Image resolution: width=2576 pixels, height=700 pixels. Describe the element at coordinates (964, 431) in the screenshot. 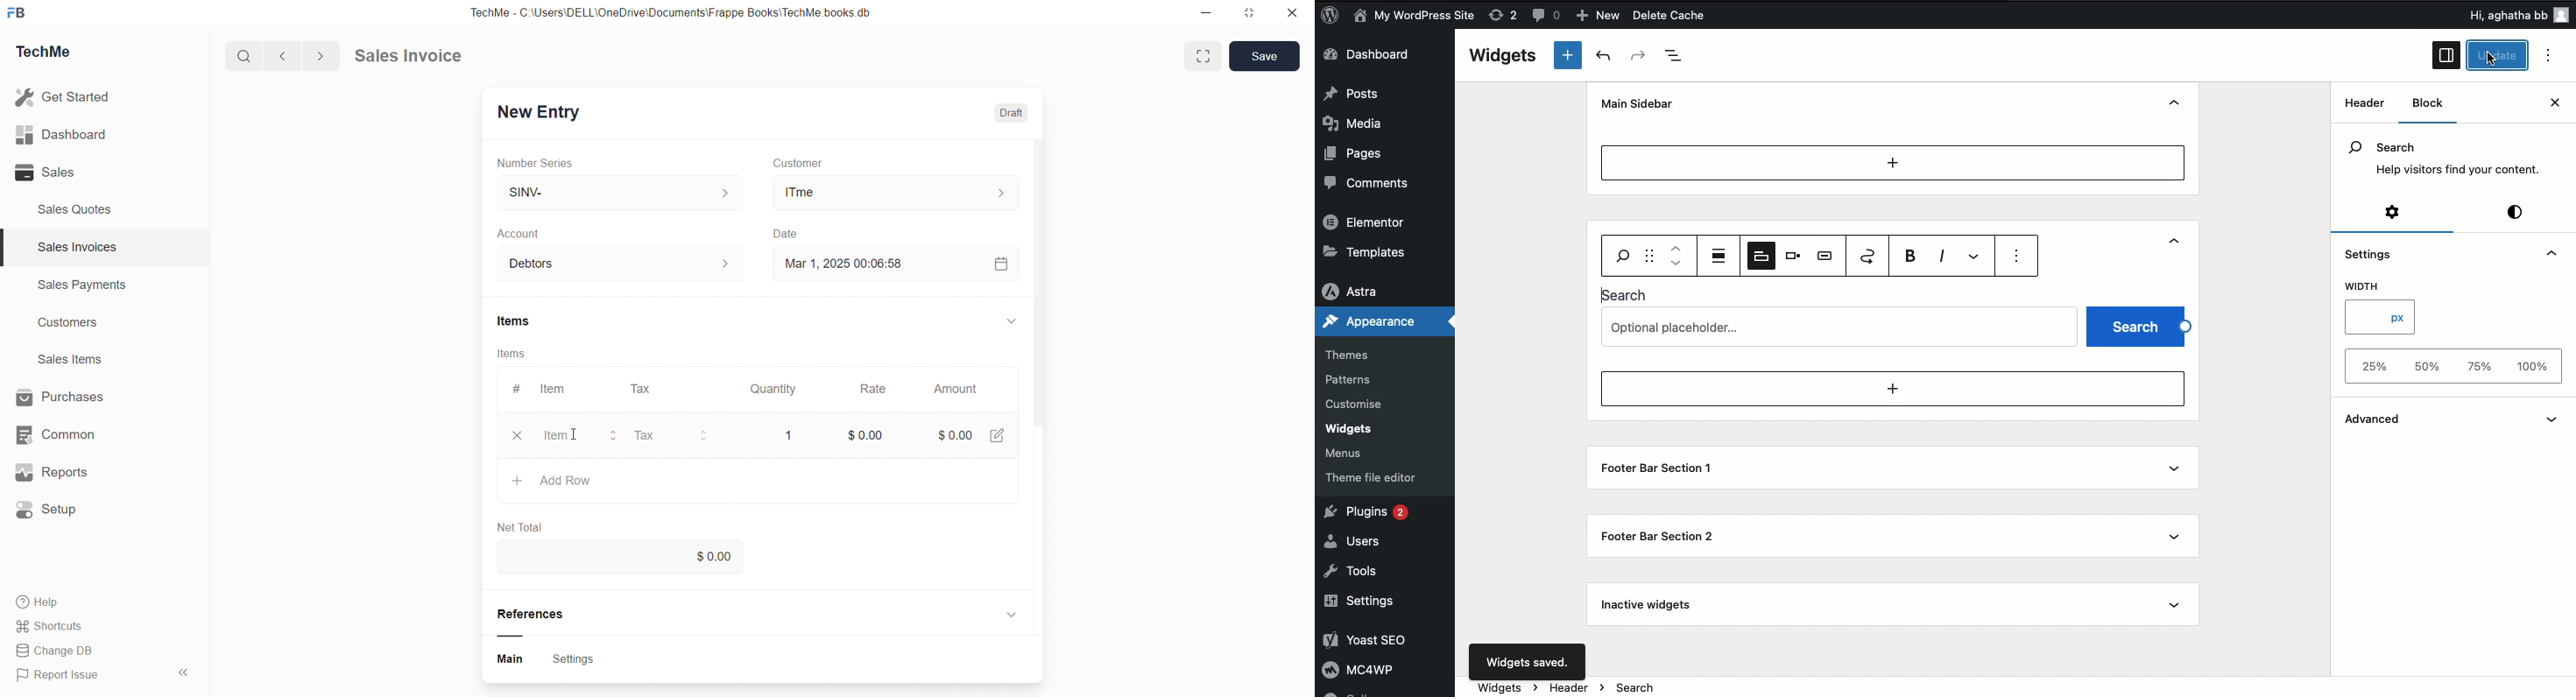

I see `$0.00 [4` at that location.